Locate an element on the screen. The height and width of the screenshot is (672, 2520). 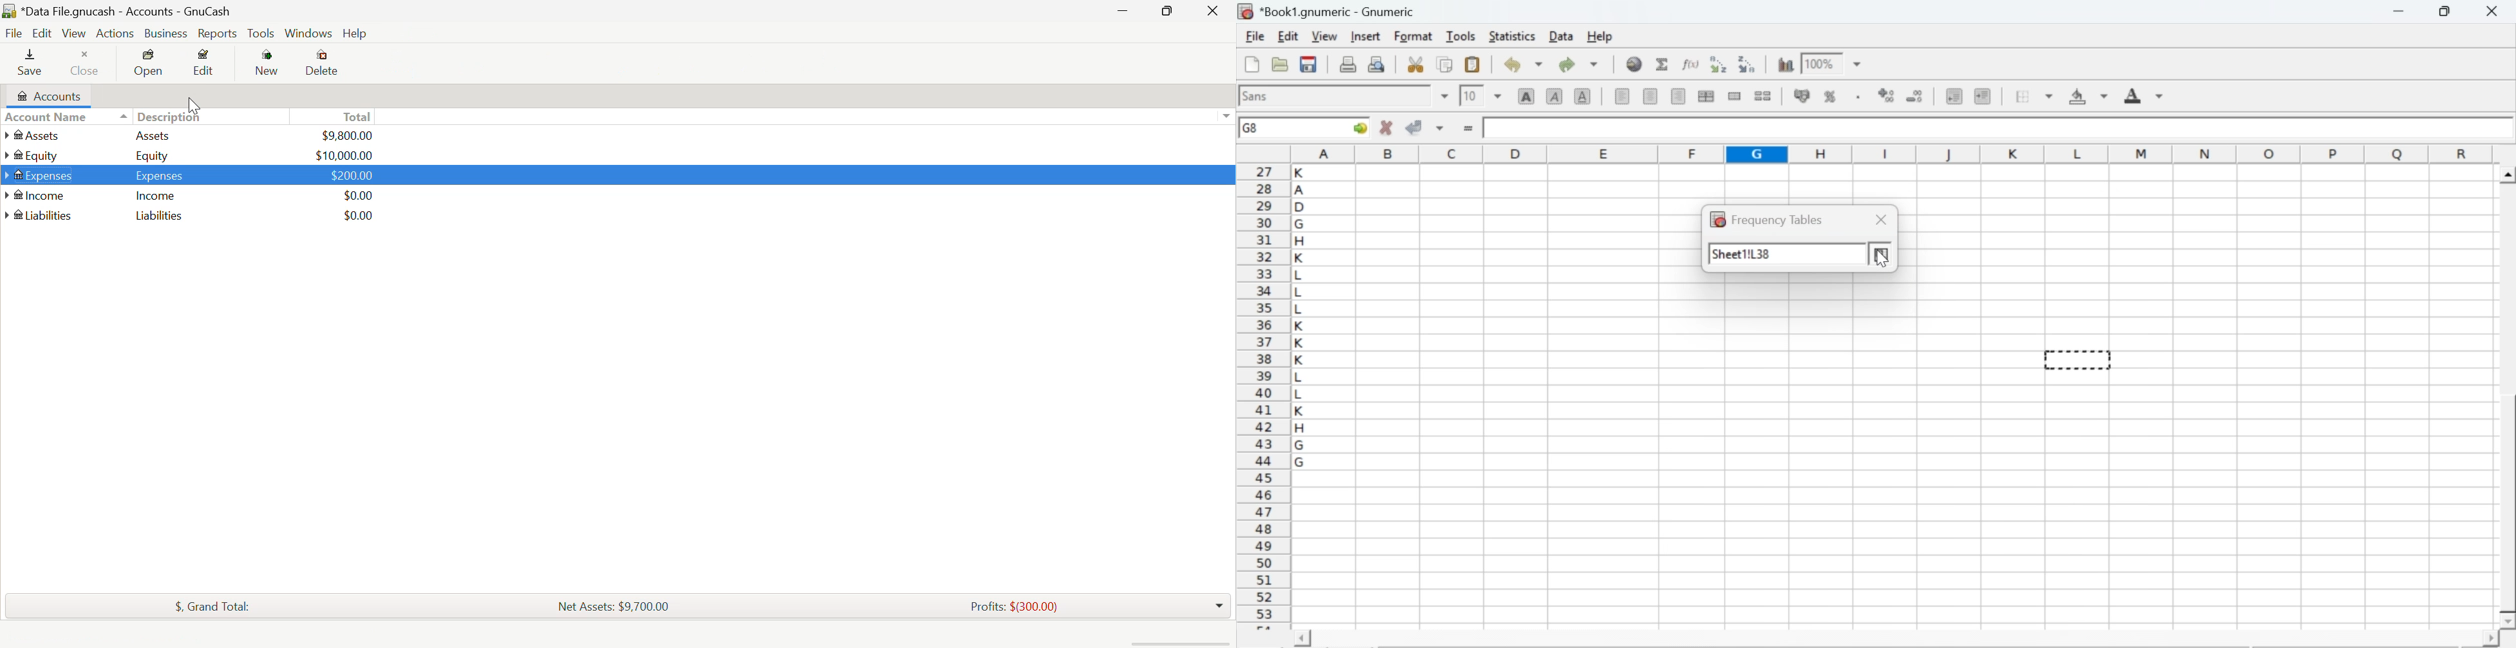
close is located at coordinates (2490, 11).